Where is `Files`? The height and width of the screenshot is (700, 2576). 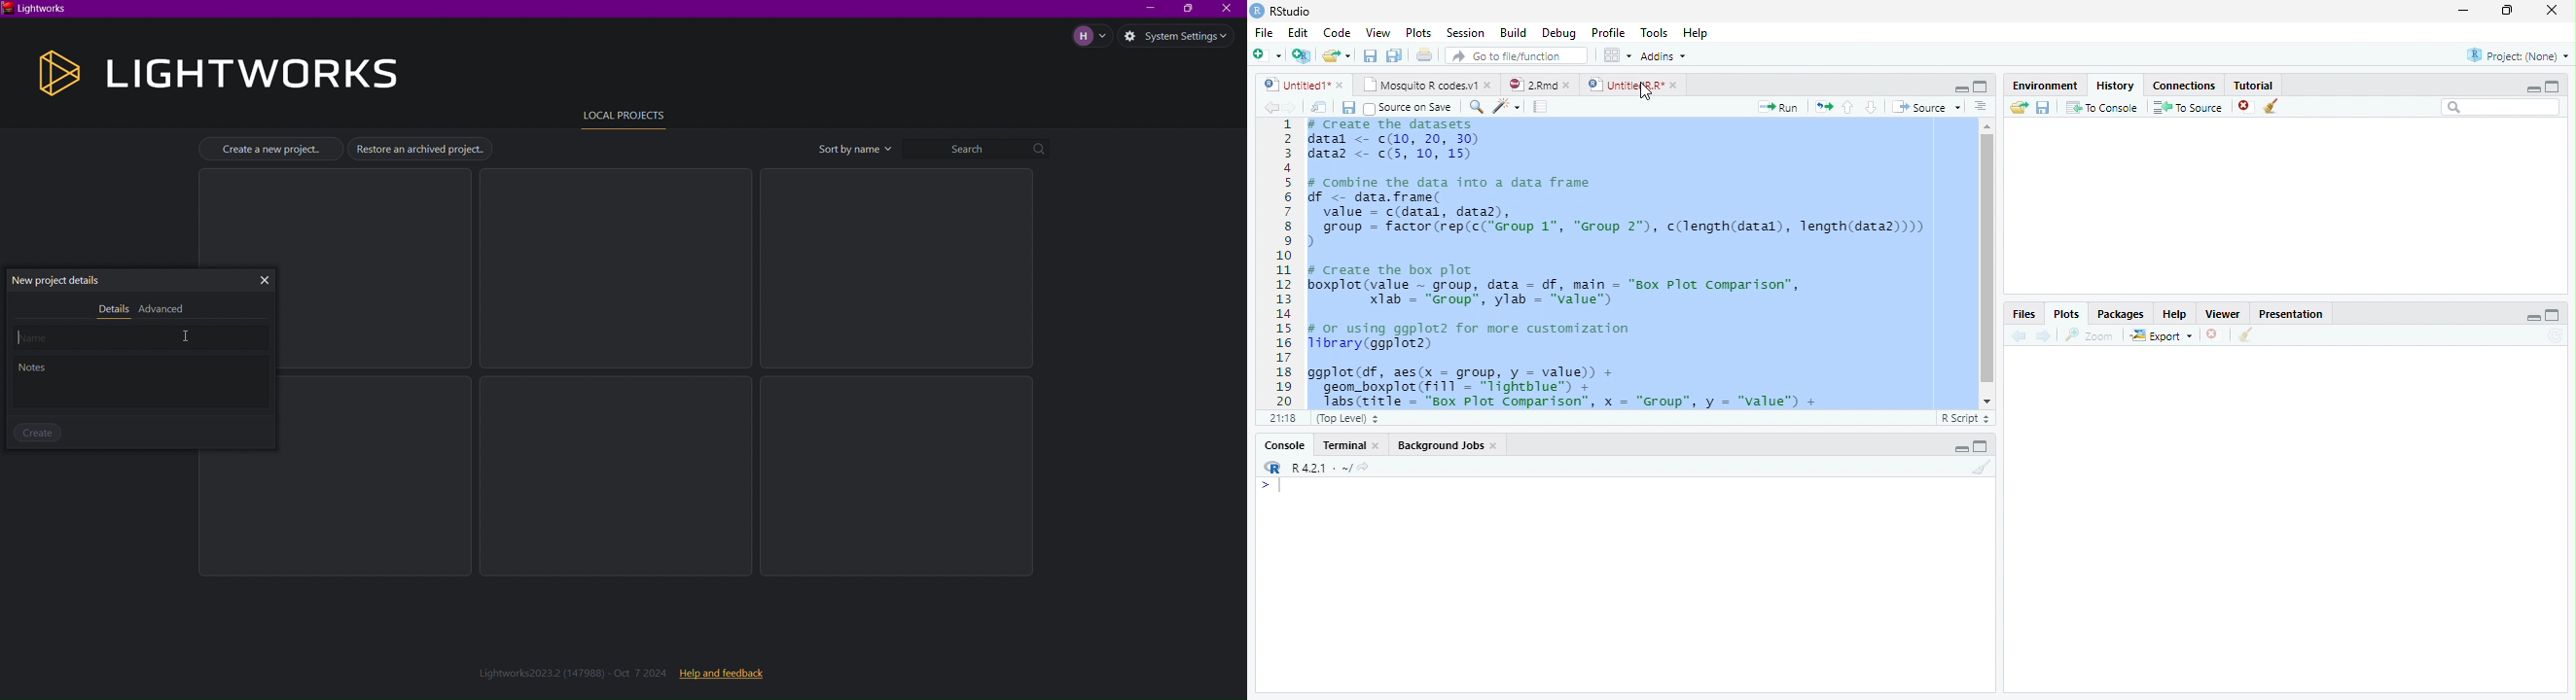
Files is located at coordinates (2025, 313).